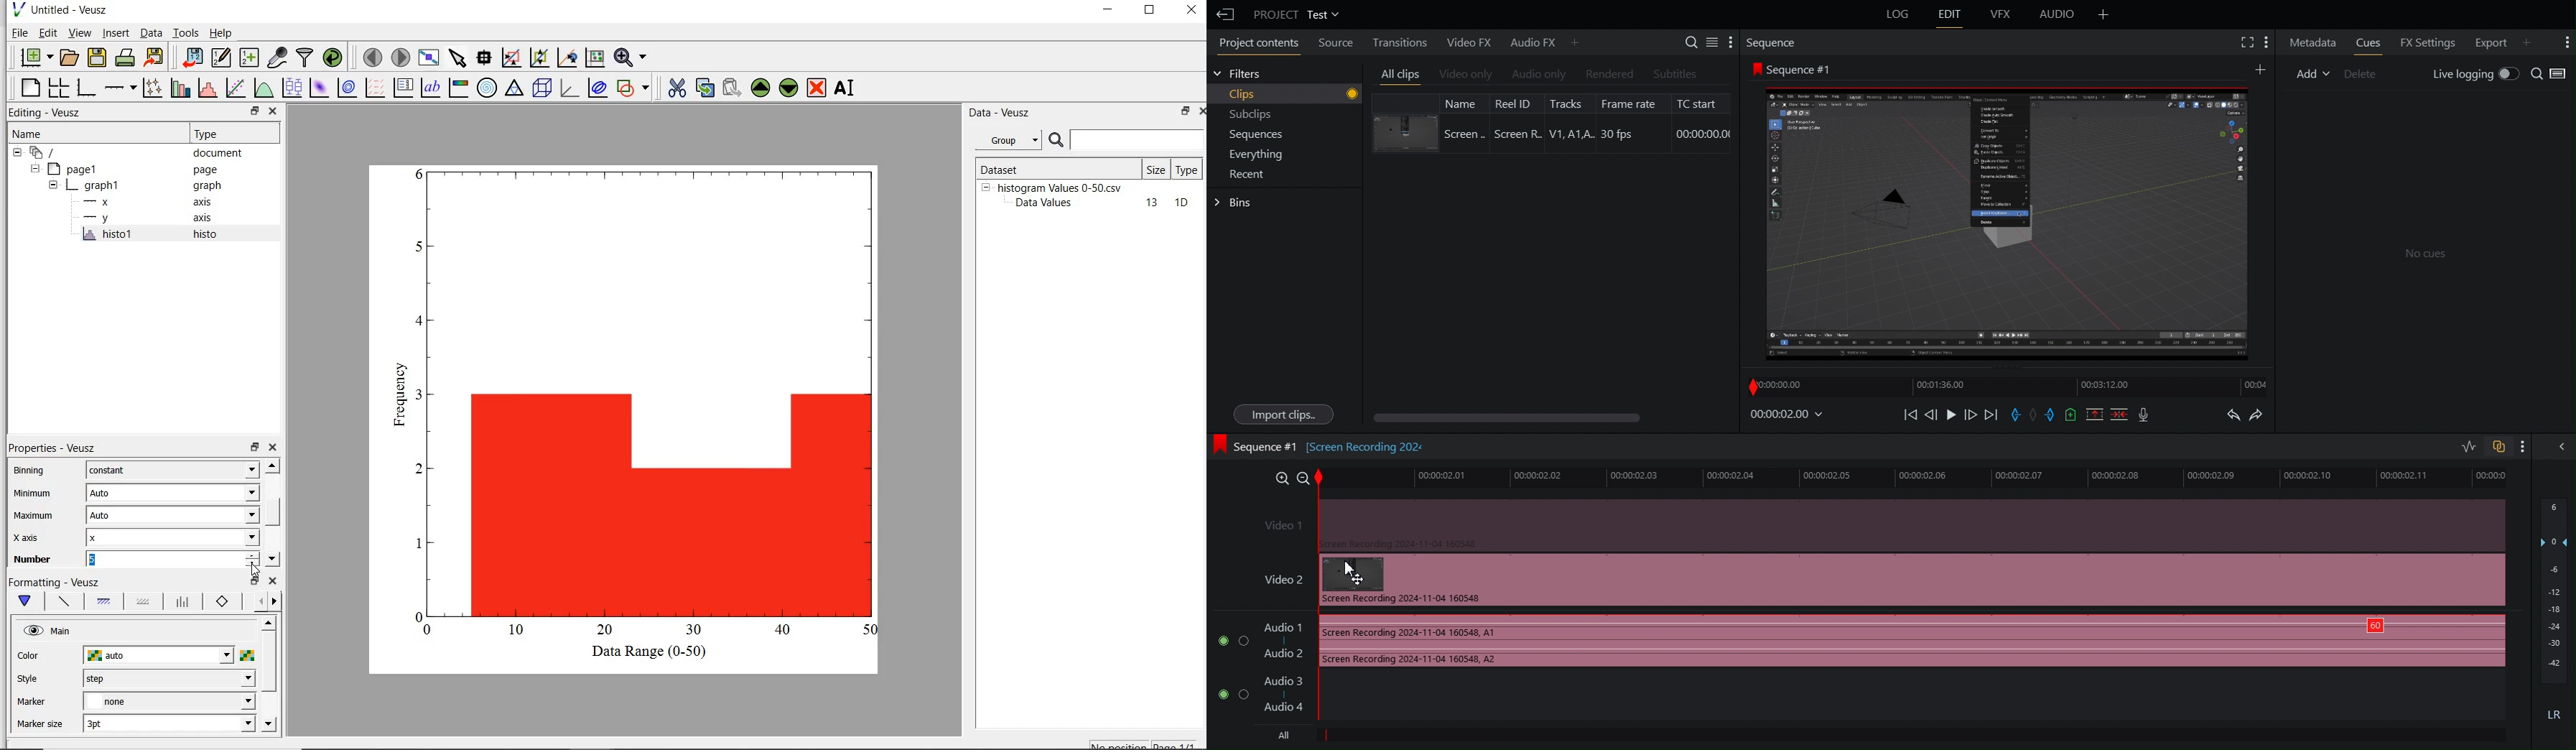 The height and width of the screenshot is (756, 2576). Describe the element at coordinates (99, 203) in the screenshot. I see `x- axis` at that location.